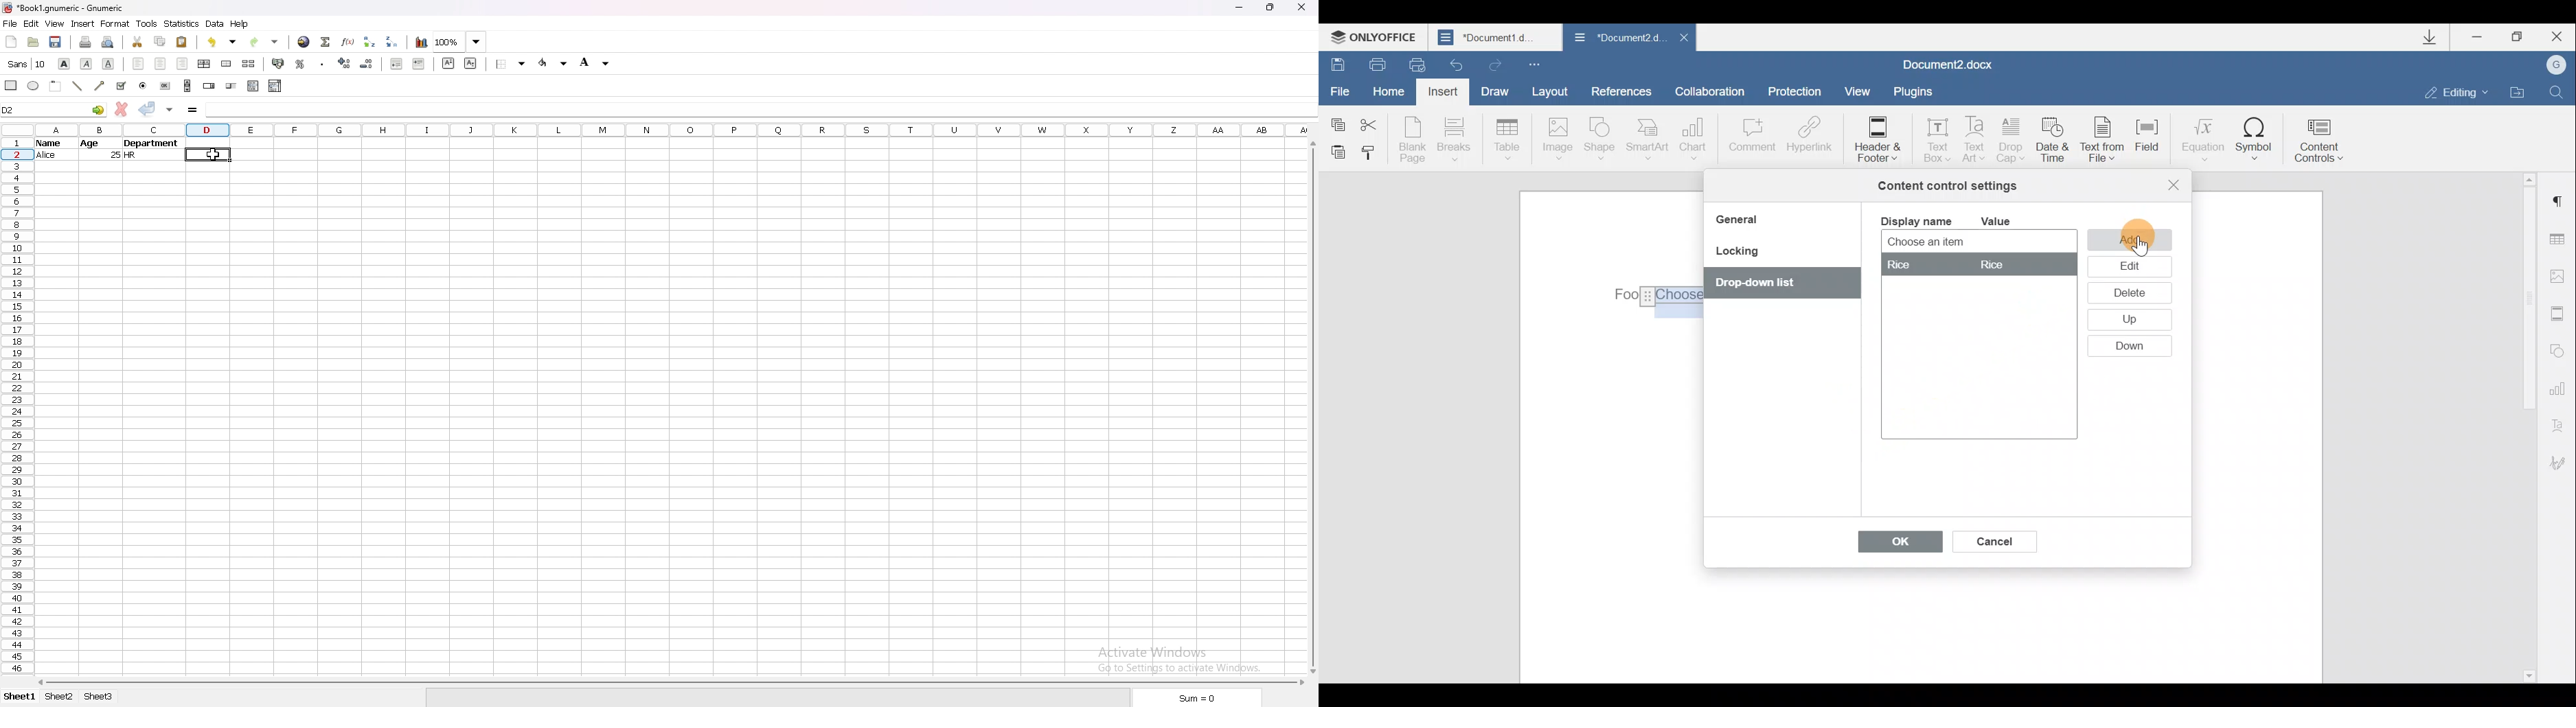 The height and width of the screenshot is (728, 2576). I want to click on Customize quick access toolbar, so click(1537, 63).